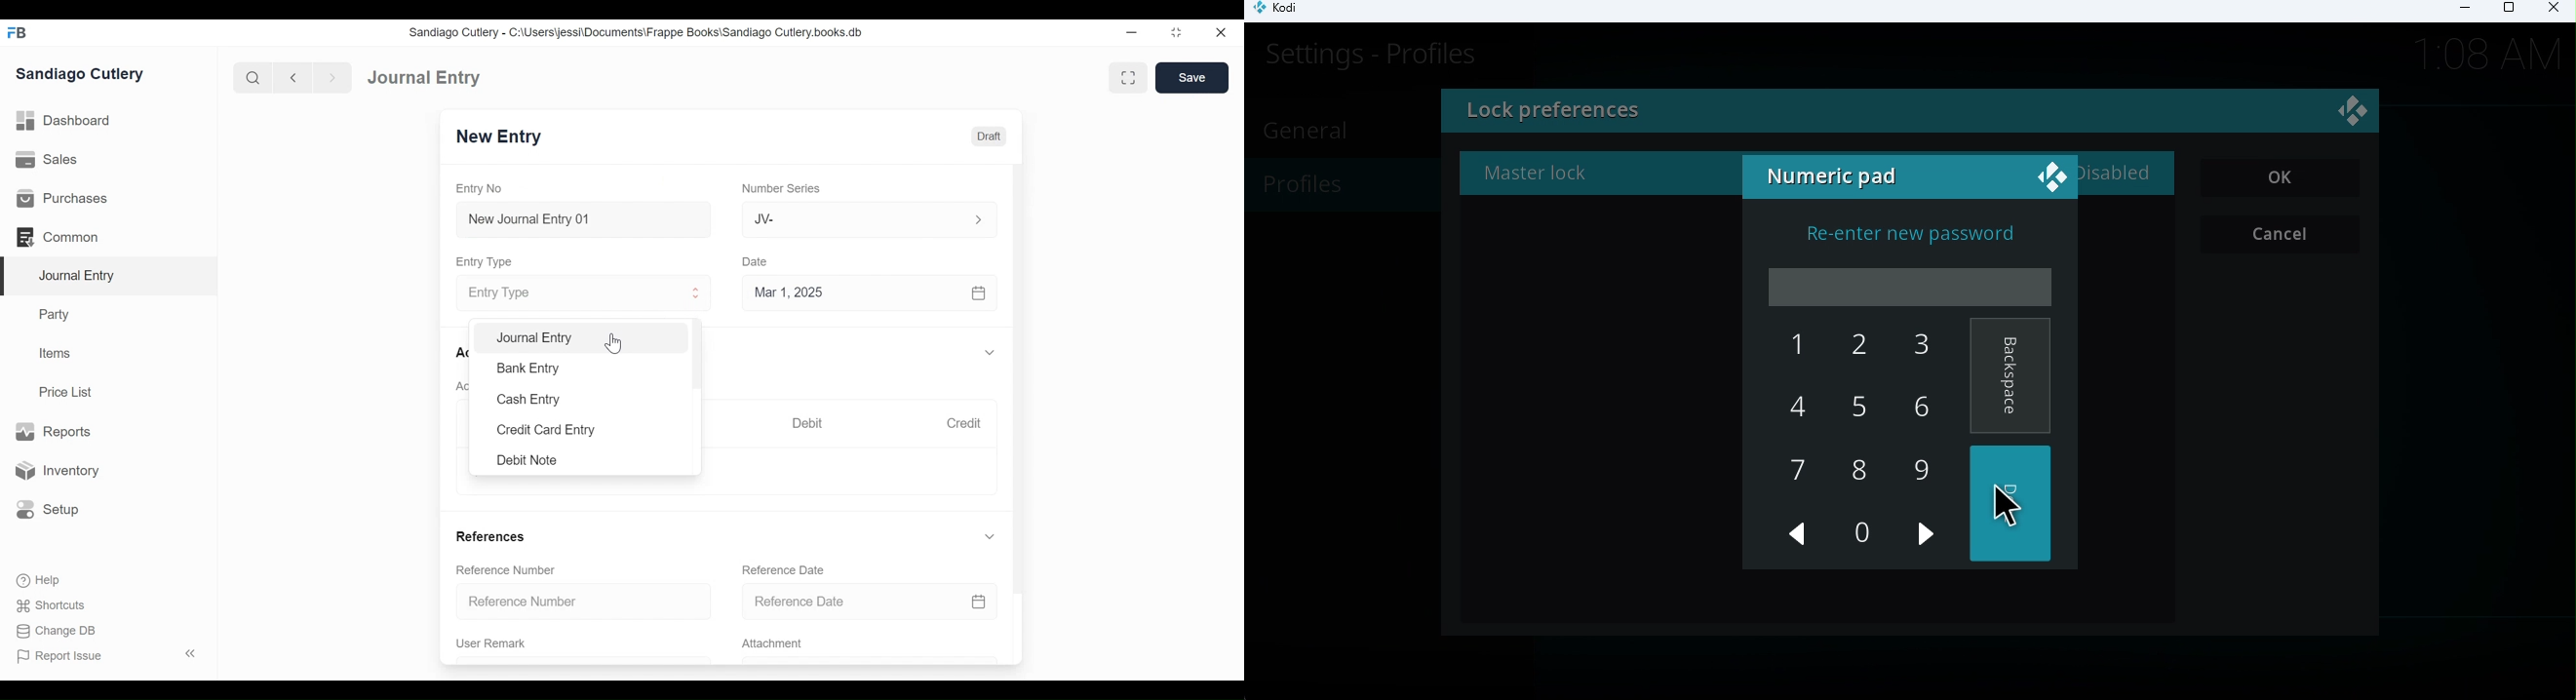 This screenshot has height=700, width=2576. What do you see at coordinates (581, 602) in the screenshot?
I see `Reference Number` at bounding box center [581, 602].